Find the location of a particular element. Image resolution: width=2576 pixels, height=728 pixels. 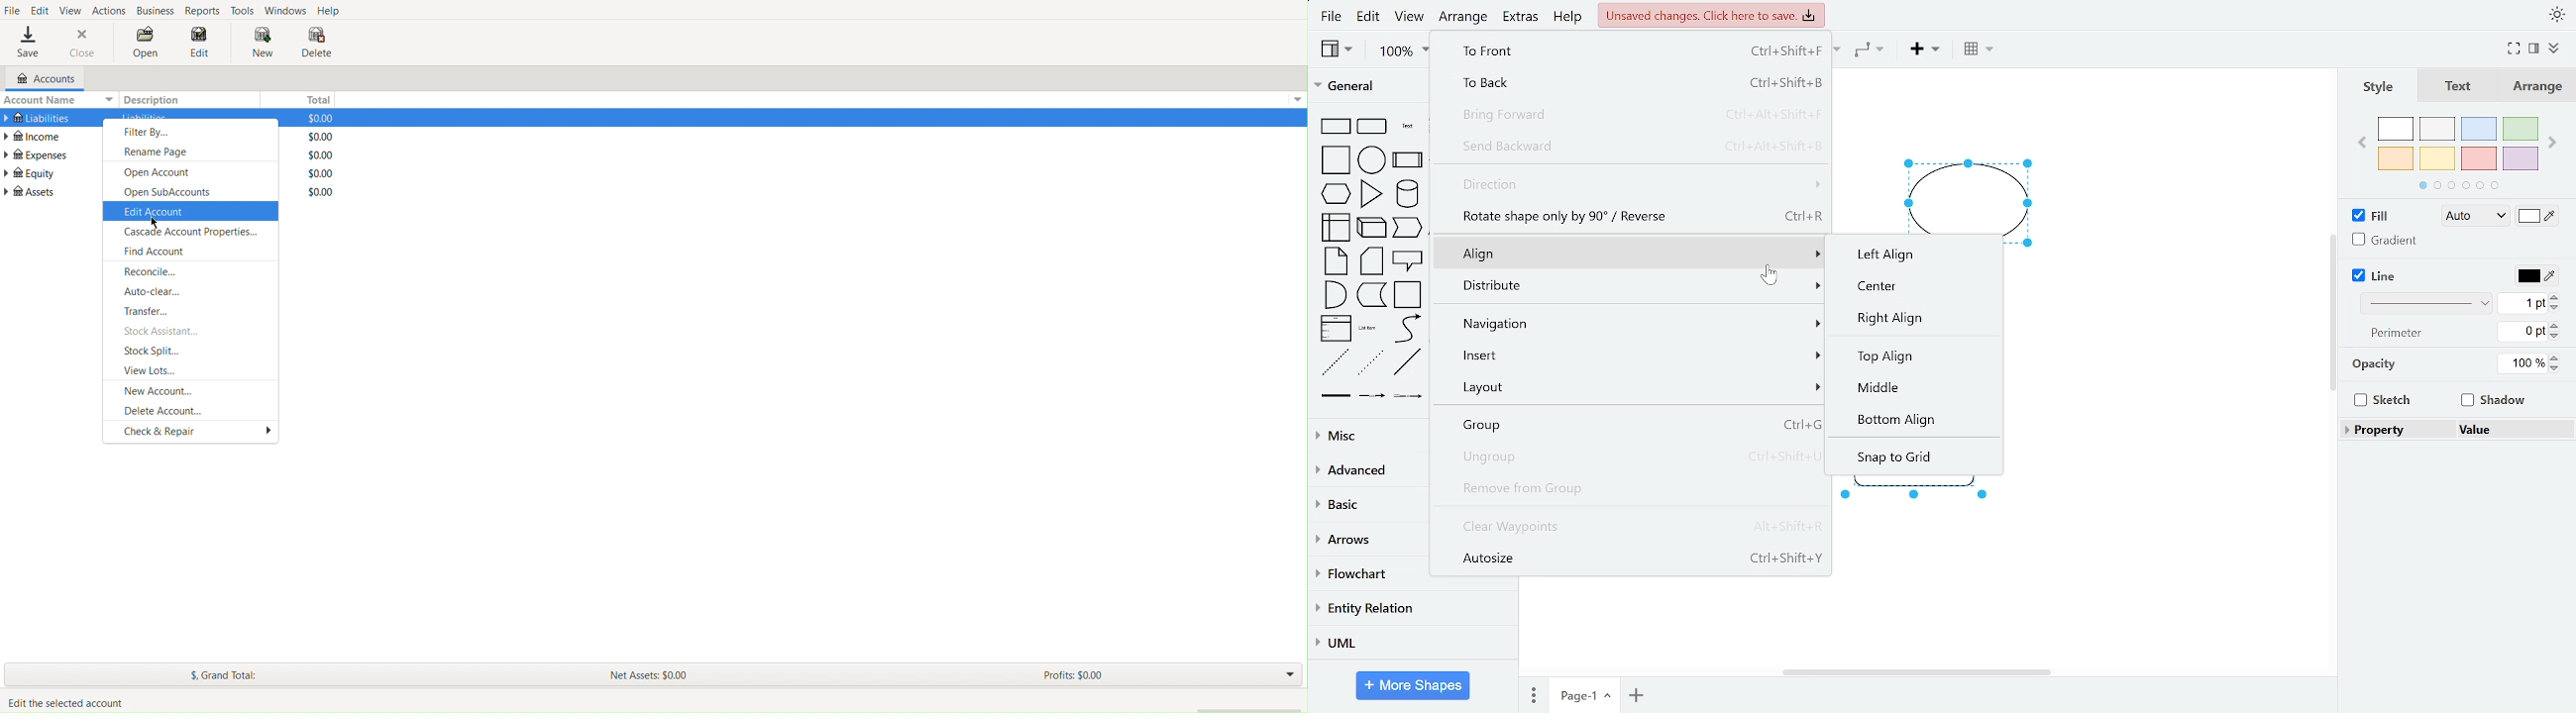

edit the selected account is located at coordinates (64, 701).